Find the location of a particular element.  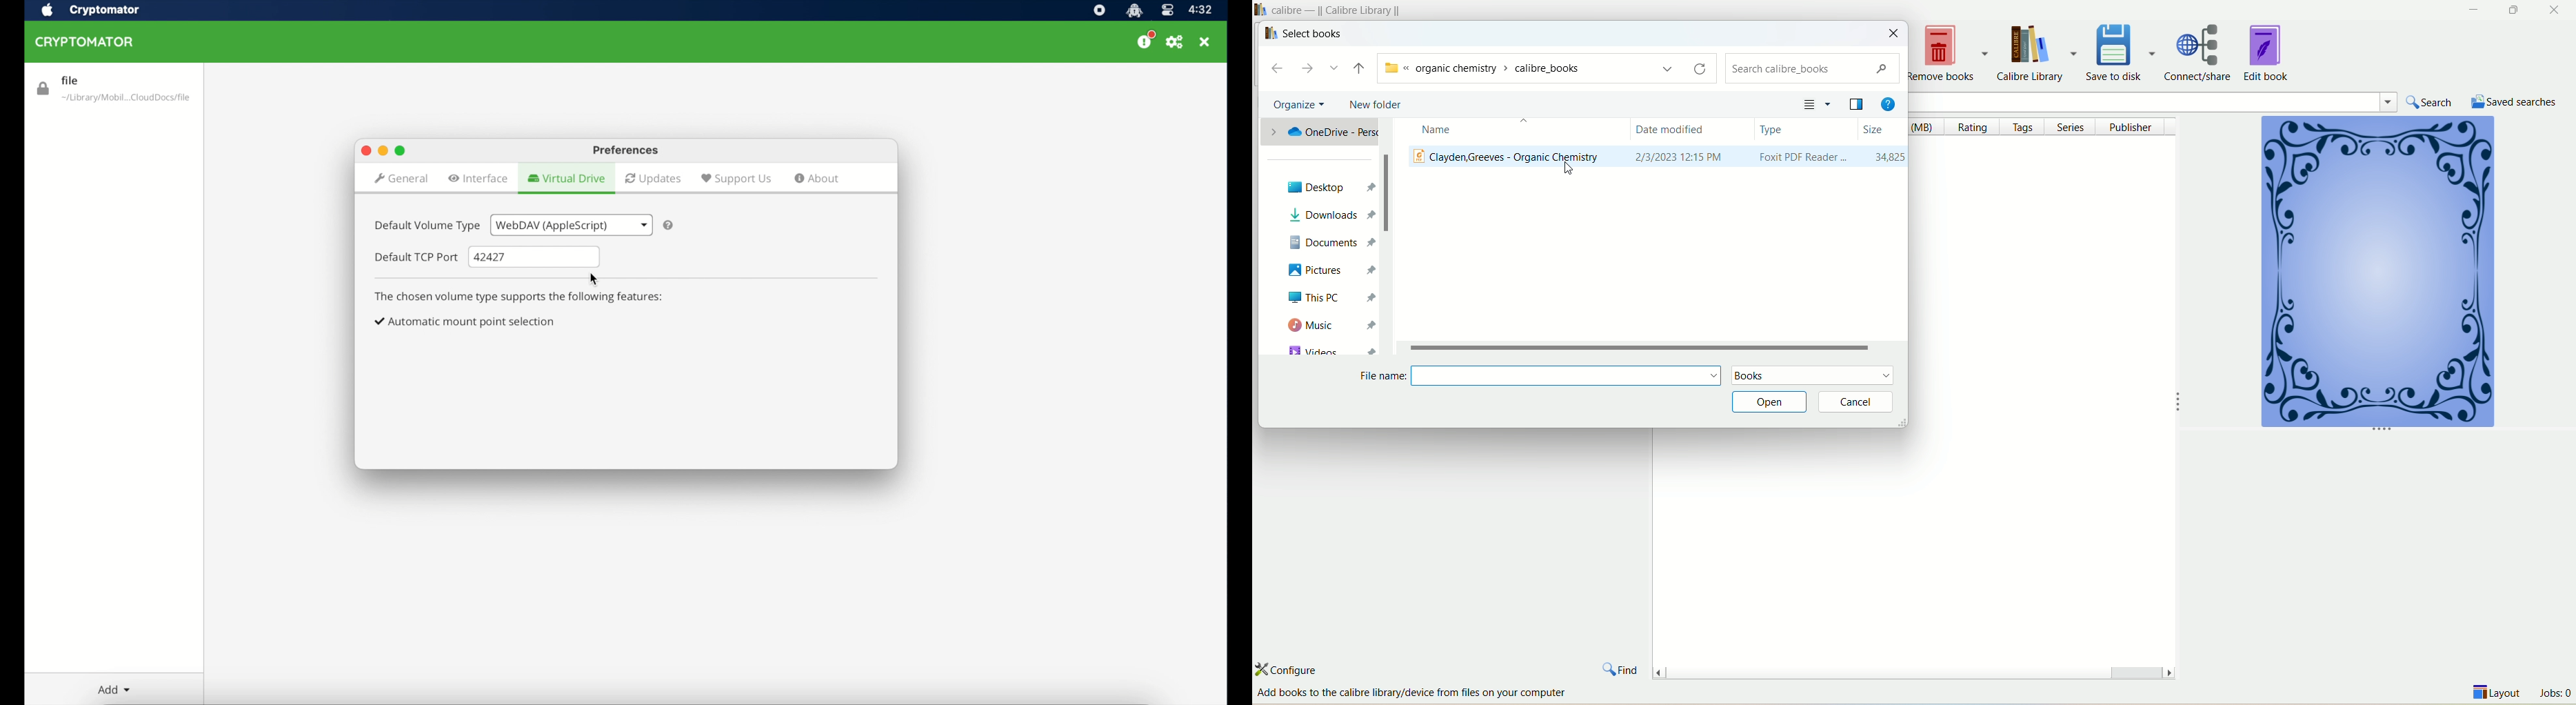

type is located at coordinates (1805, 130).